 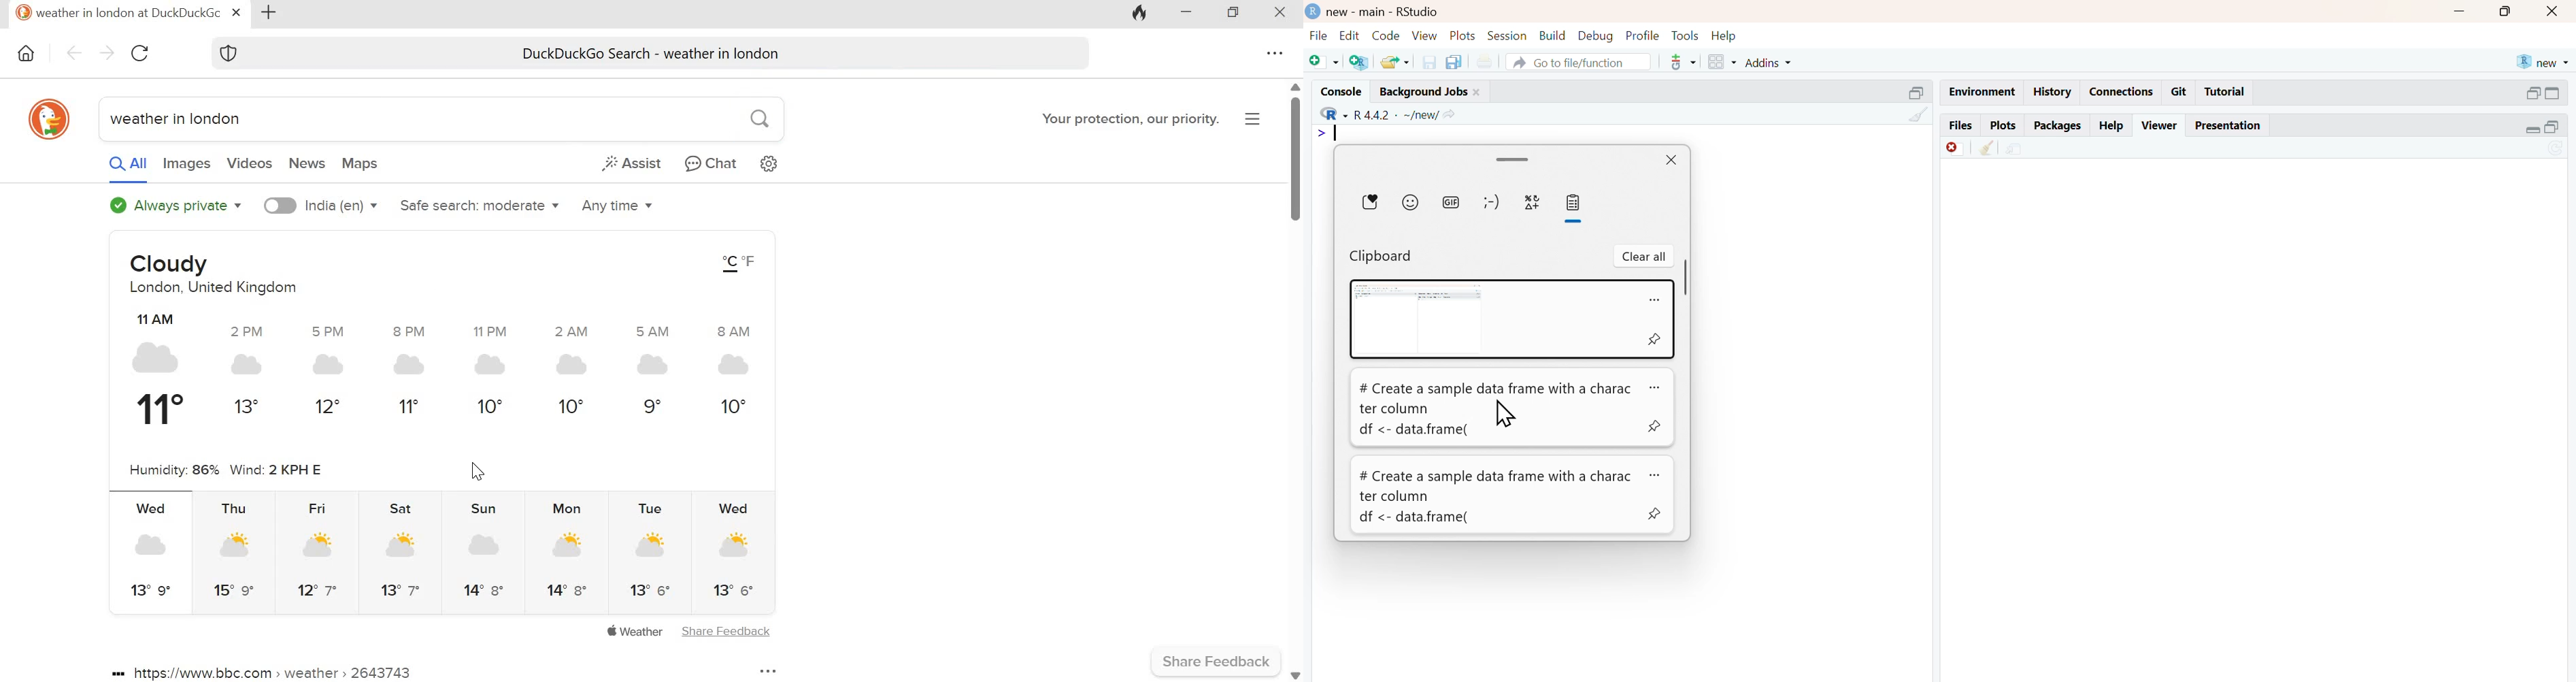 What do you see at coordinates (1336, 133) in the screenshot?
I see `typing indicator` at bounding box center [1336, 133].